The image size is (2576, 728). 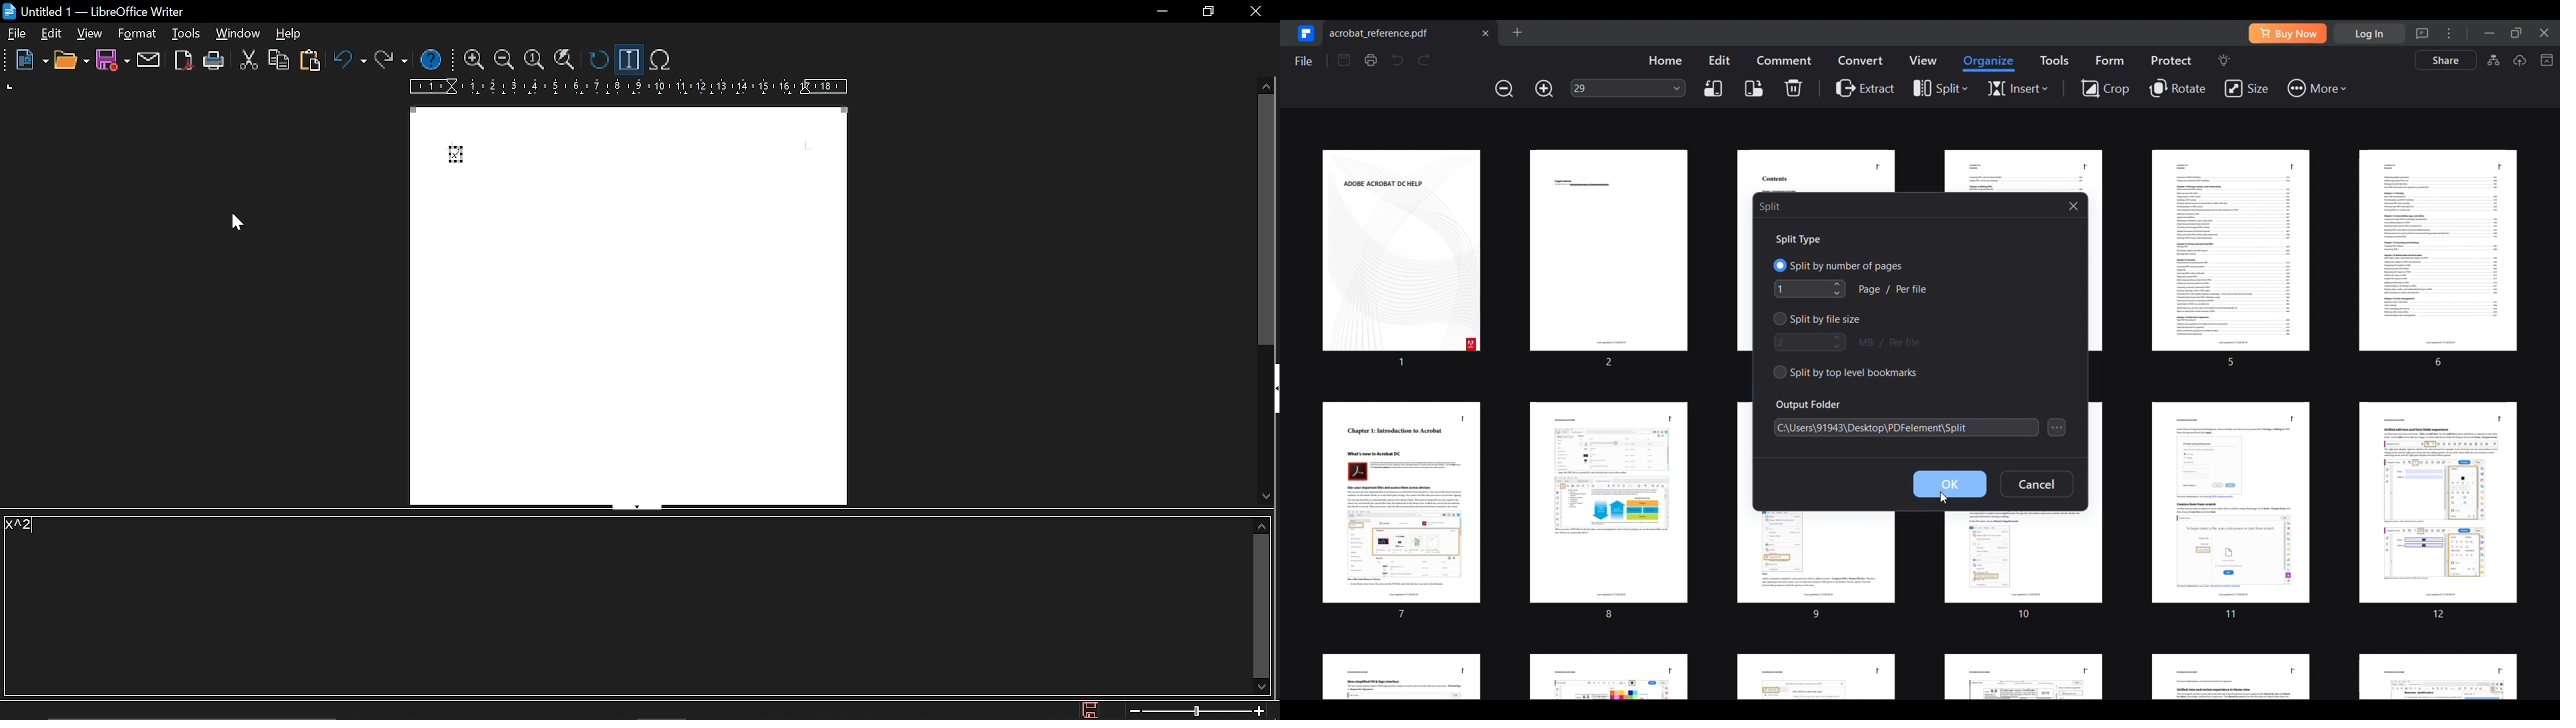 I want to click on scale, so click(x=626, y=87).